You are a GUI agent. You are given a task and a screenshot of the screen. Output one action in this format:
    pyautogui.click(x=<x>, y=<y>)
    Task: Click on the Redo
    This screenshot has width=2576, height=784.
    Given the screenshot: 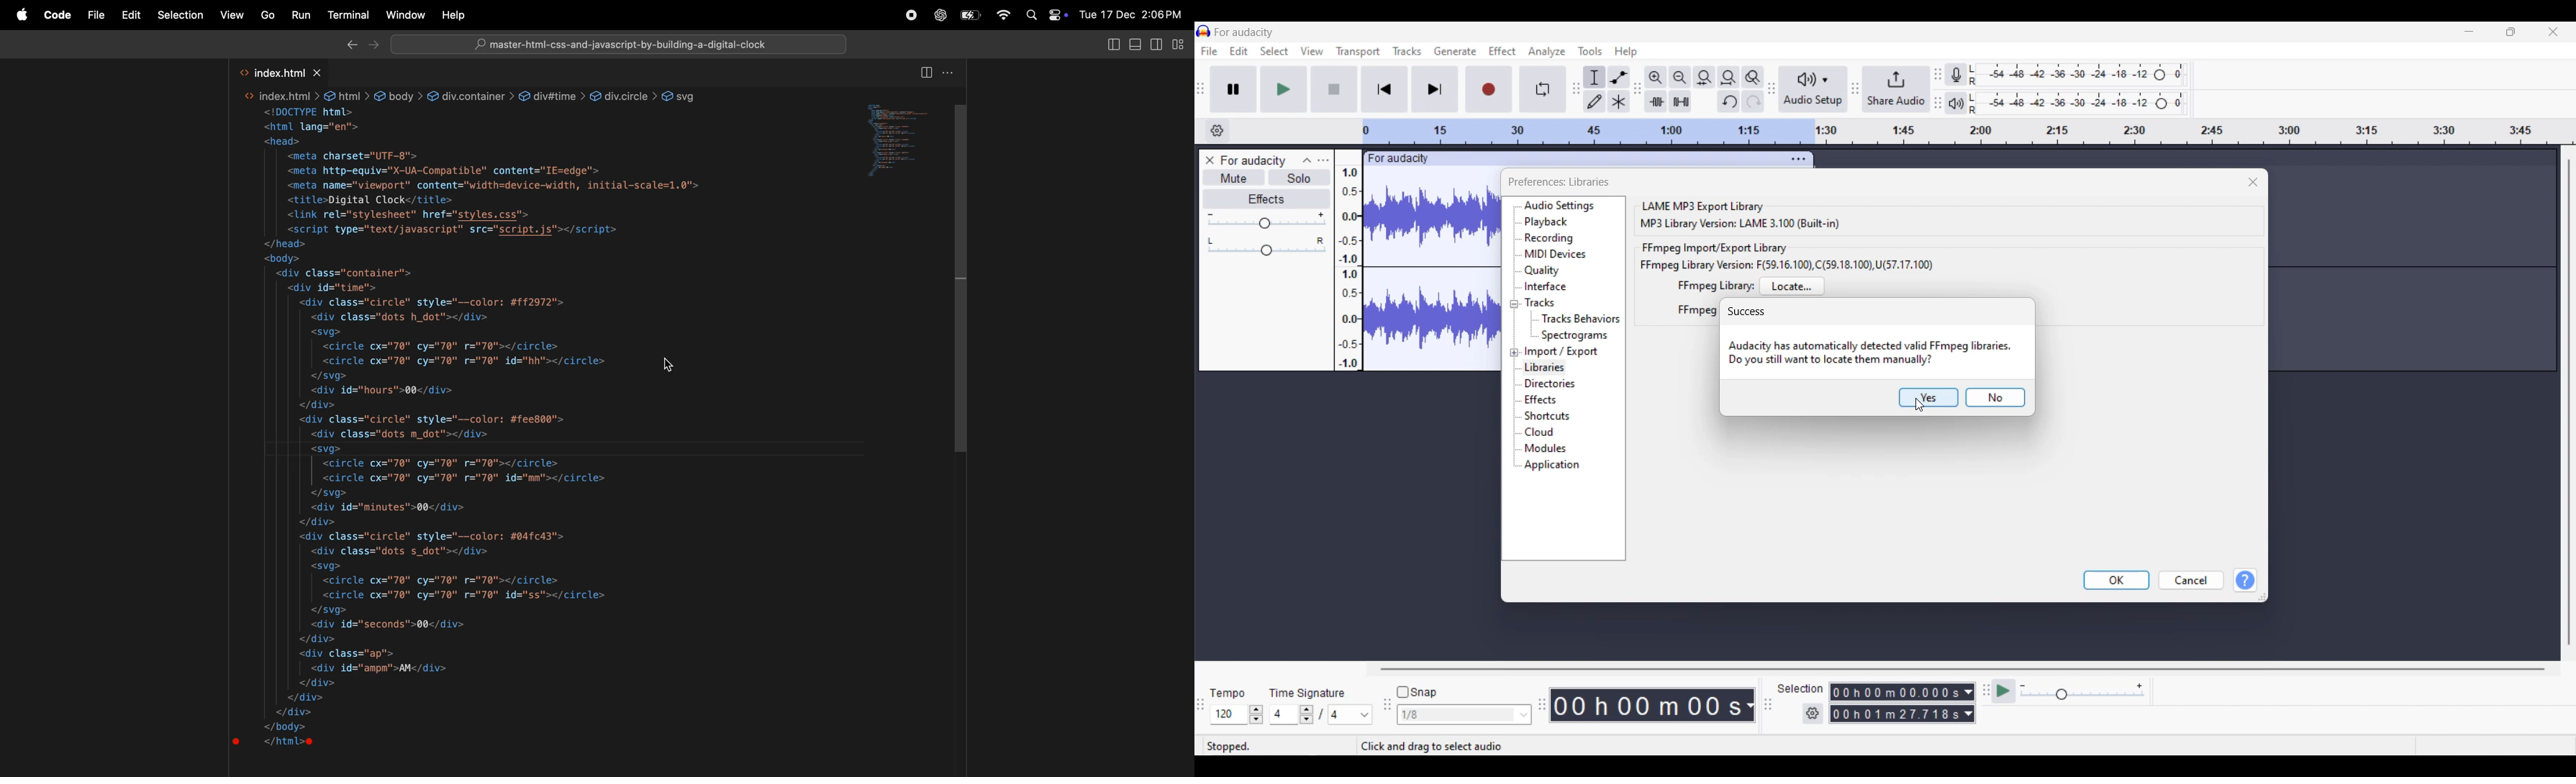 What is the action you would take?
    pyautogui.click(x=1753, y=101)
    